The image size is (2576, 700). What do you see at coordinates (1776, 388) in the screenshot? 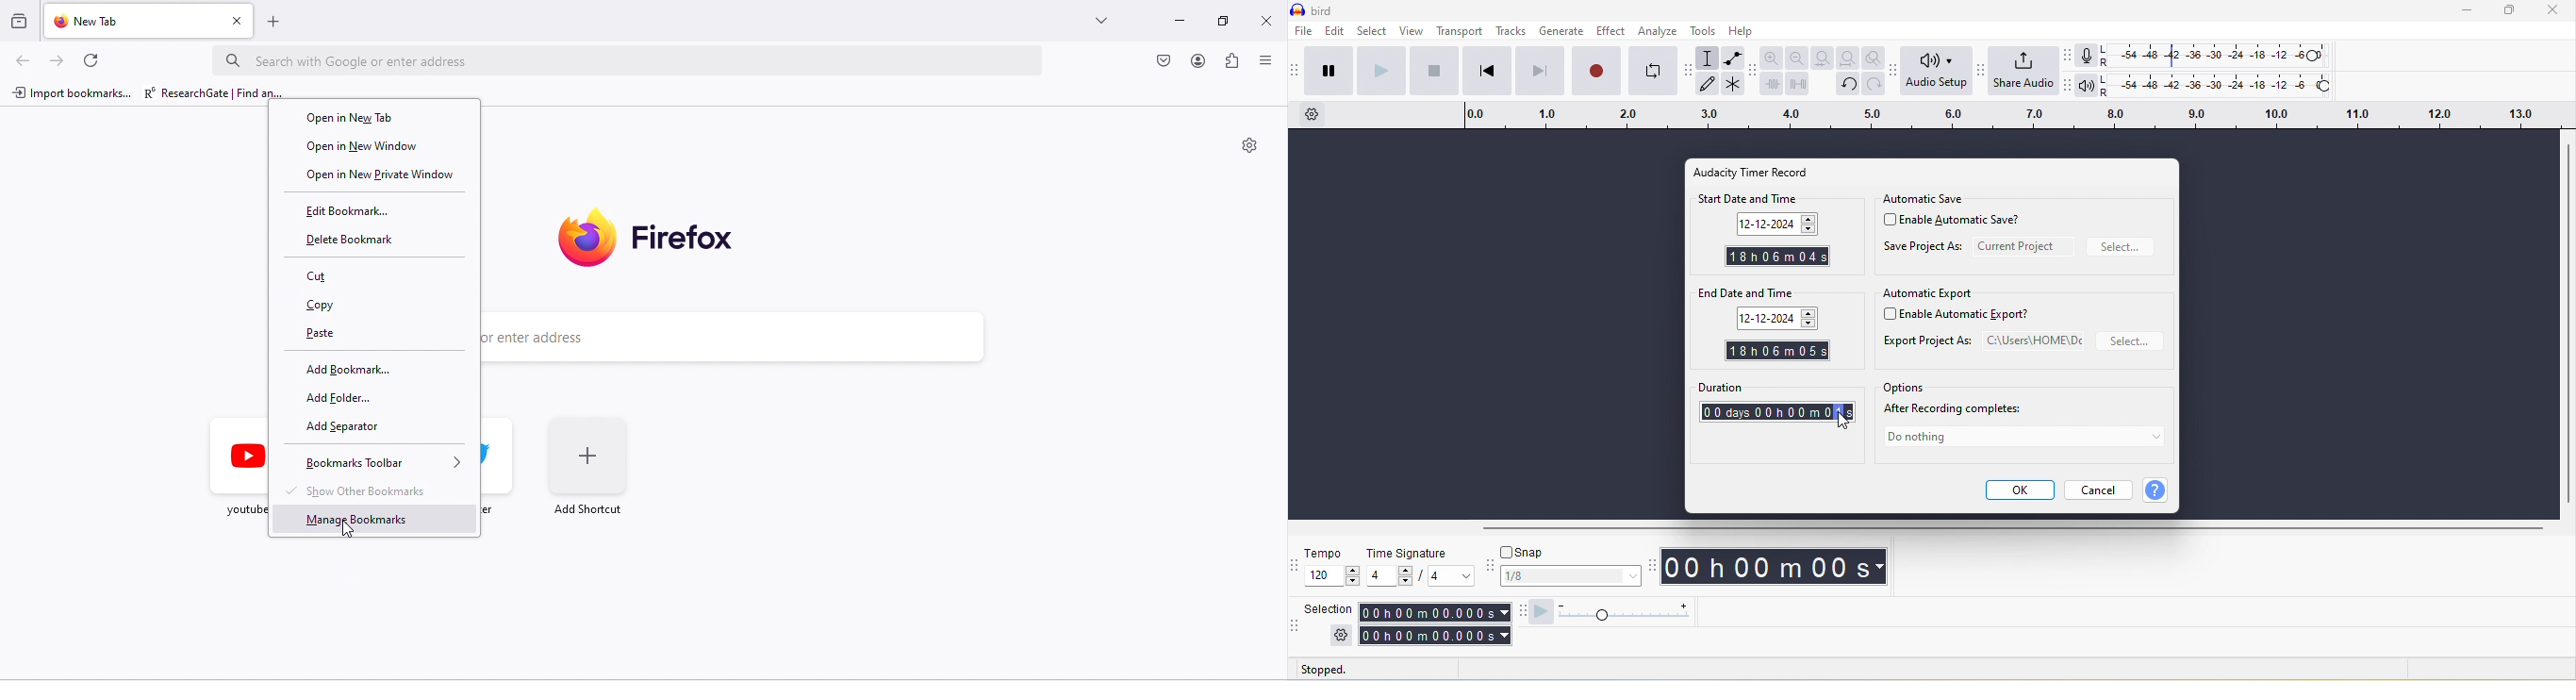
I see `duration` at bounding box center [1776, 388].